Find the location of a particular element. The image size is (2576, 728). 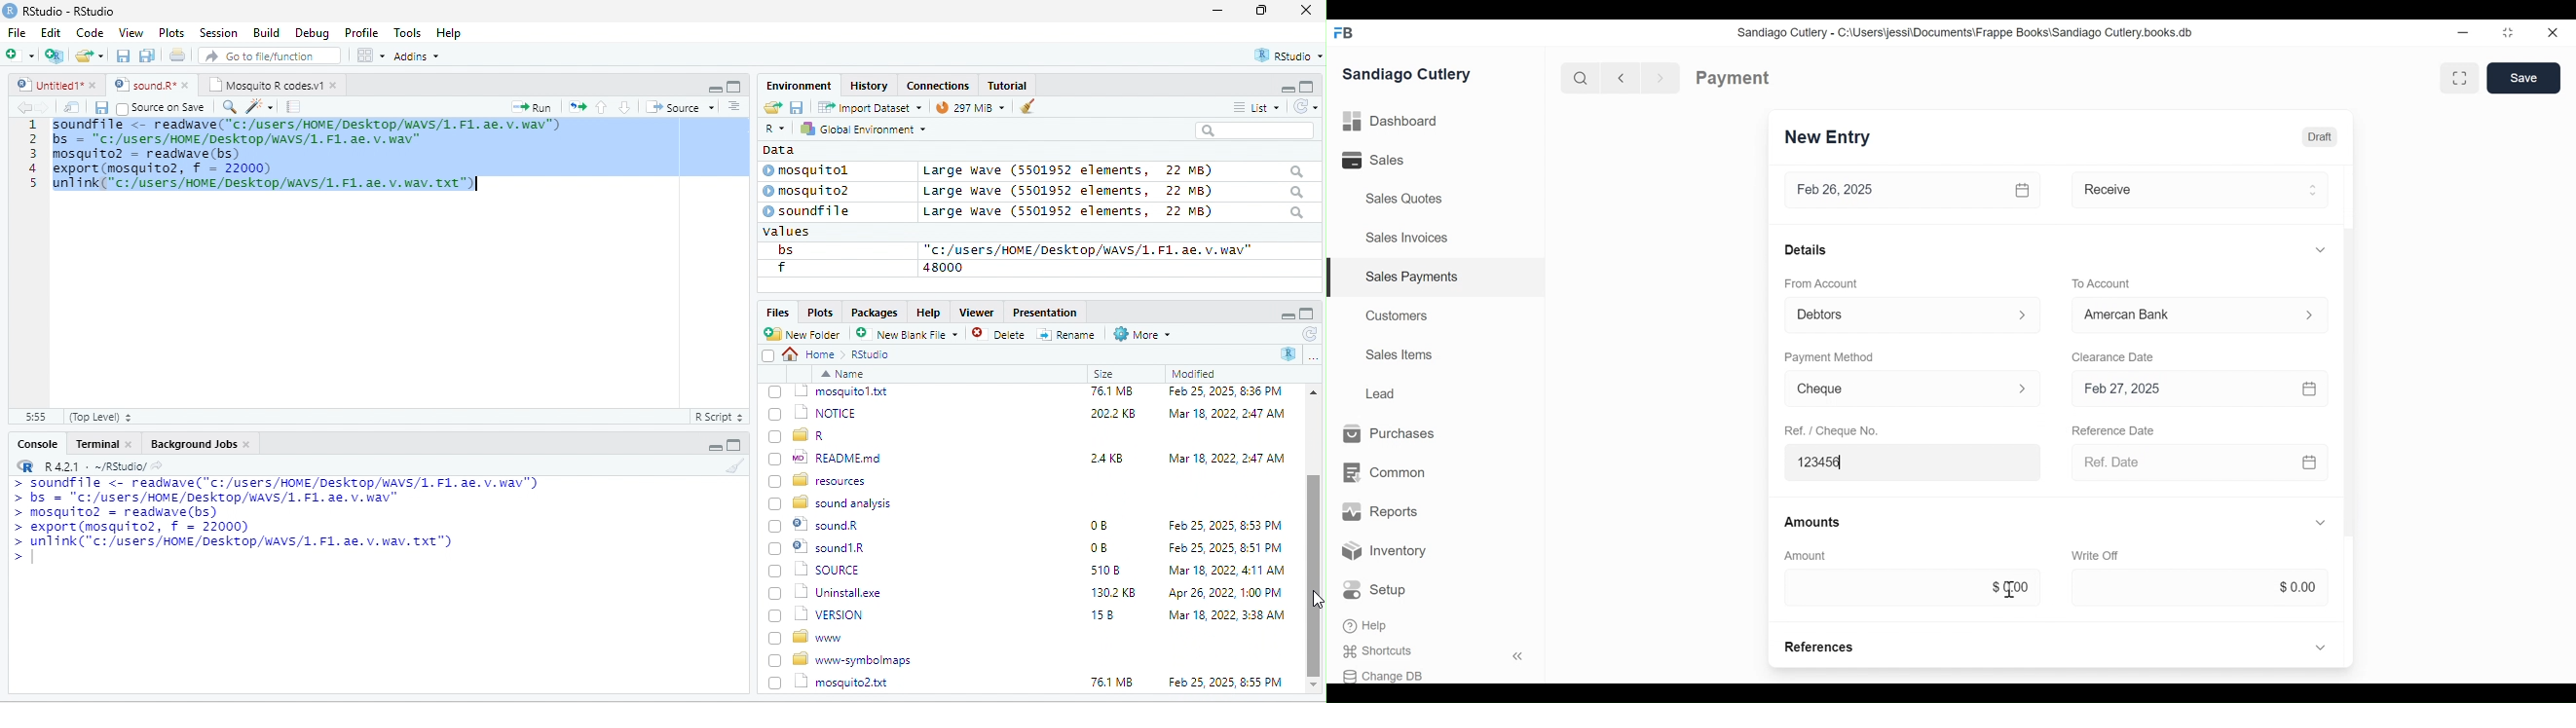

Help is located at coordinates (450, 34).